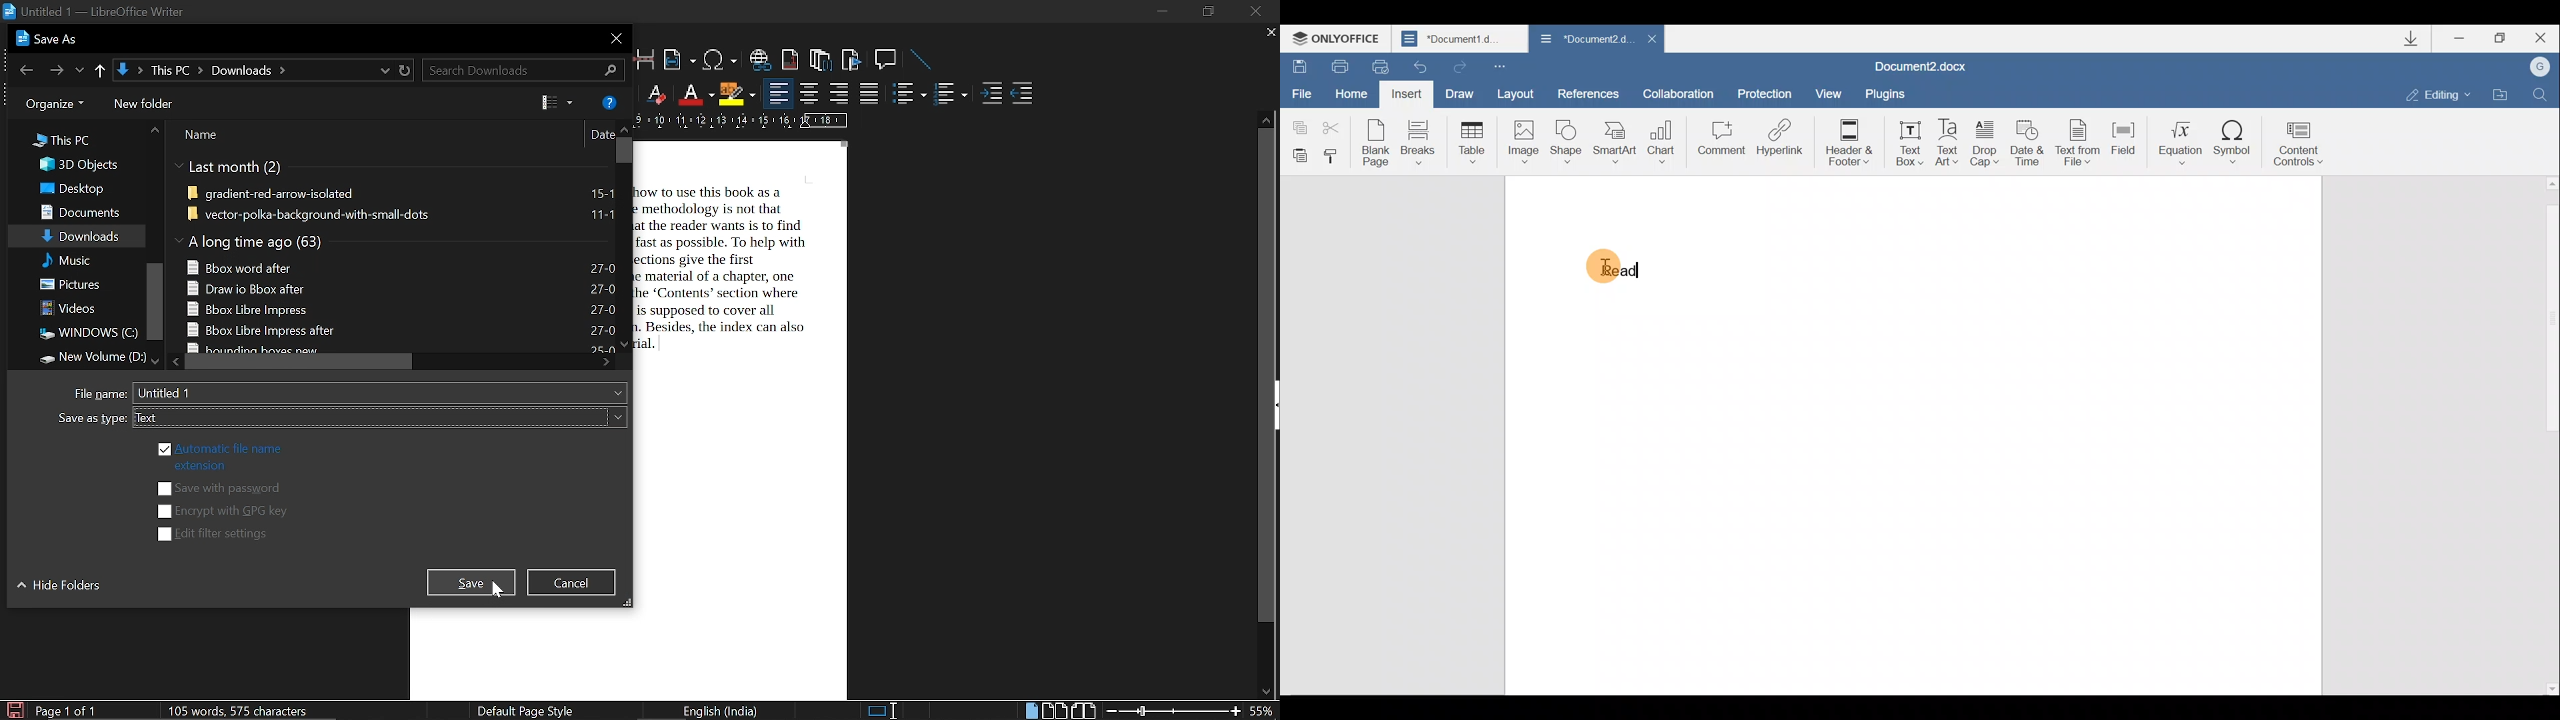  I want to click on Annexure 4 new 03-1, so click(400, 329).